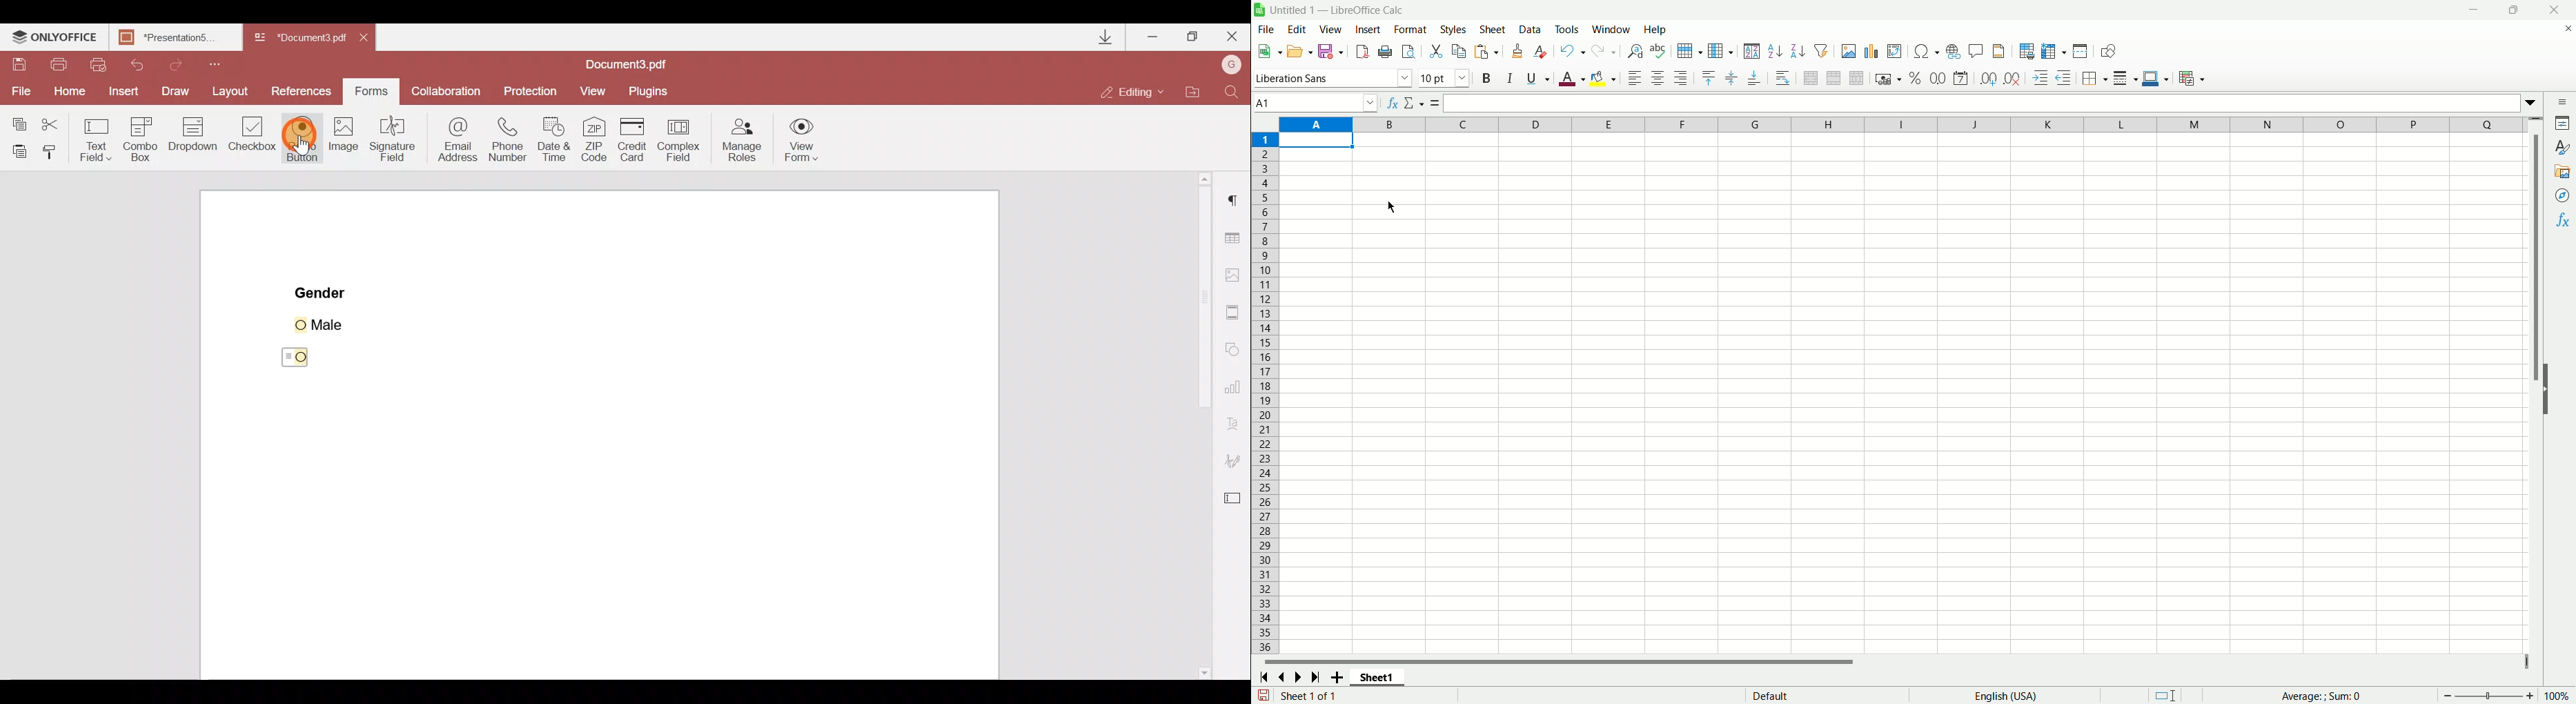 The image size is (2576, 728). Describe the element at coordinates (1895, 51) in the screenshot. I see `insert pivot table` at that location.